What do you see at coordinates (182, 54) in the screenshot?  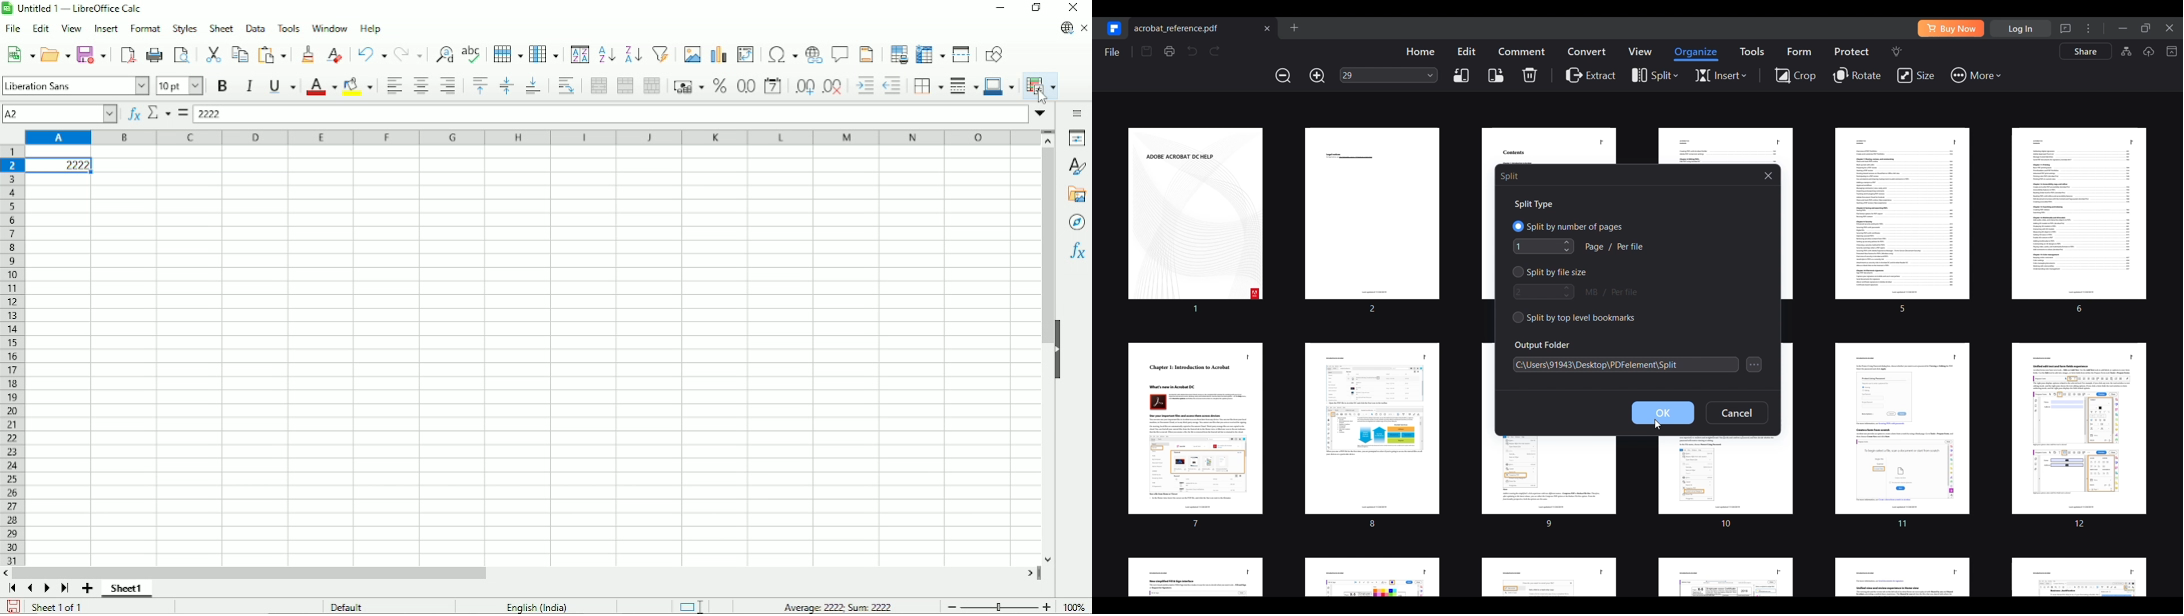 I see `Toggle print preview` at bounding box center [182, 54].